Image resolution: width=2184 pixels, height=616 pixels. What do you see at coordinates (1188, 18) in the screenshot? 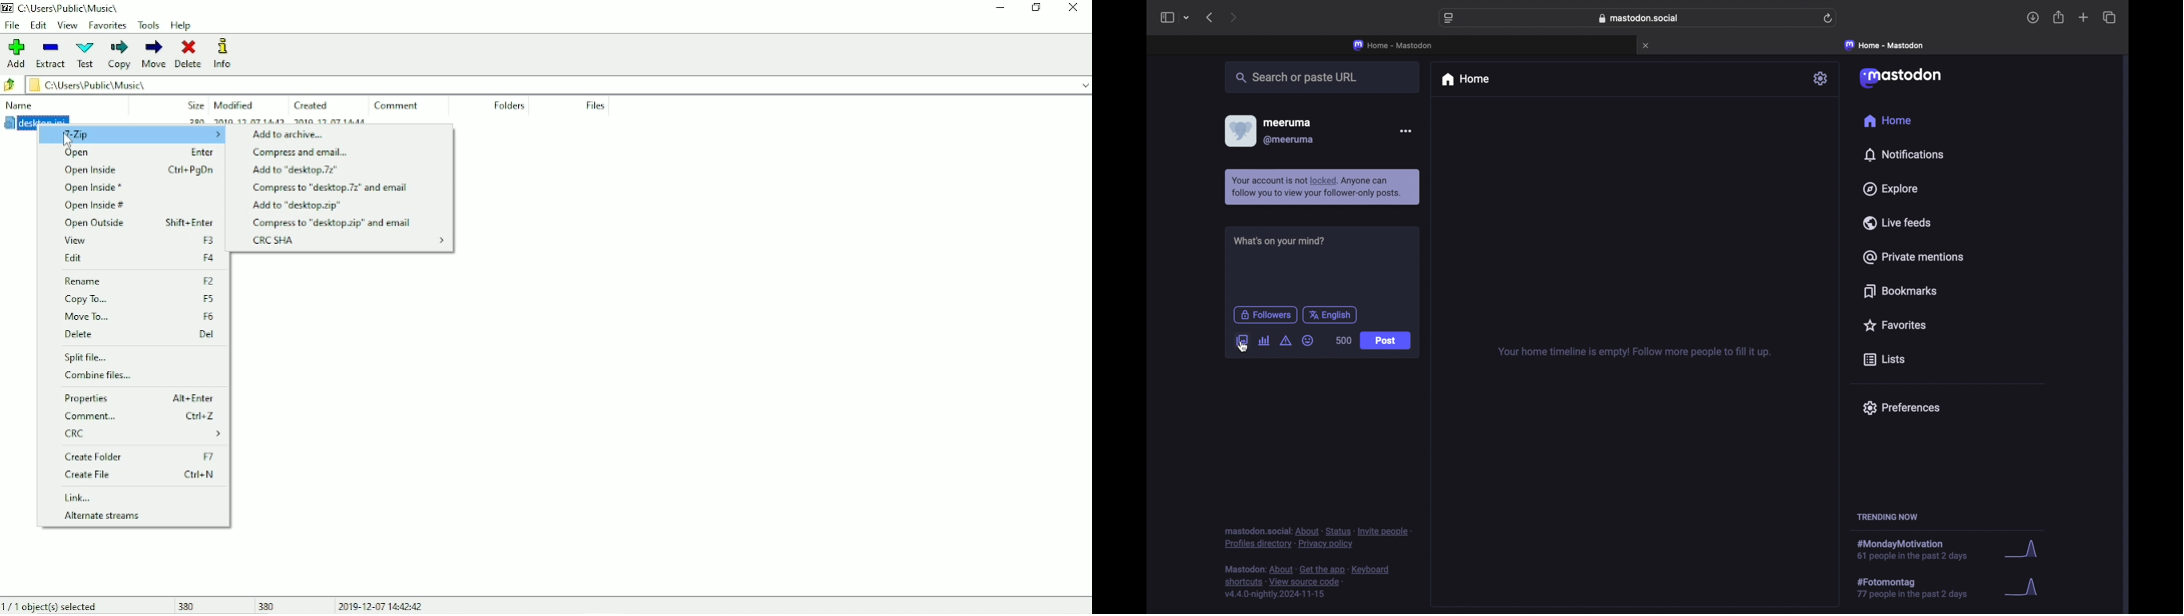
I see `tab group picker` at bounding box center [1188, 18].